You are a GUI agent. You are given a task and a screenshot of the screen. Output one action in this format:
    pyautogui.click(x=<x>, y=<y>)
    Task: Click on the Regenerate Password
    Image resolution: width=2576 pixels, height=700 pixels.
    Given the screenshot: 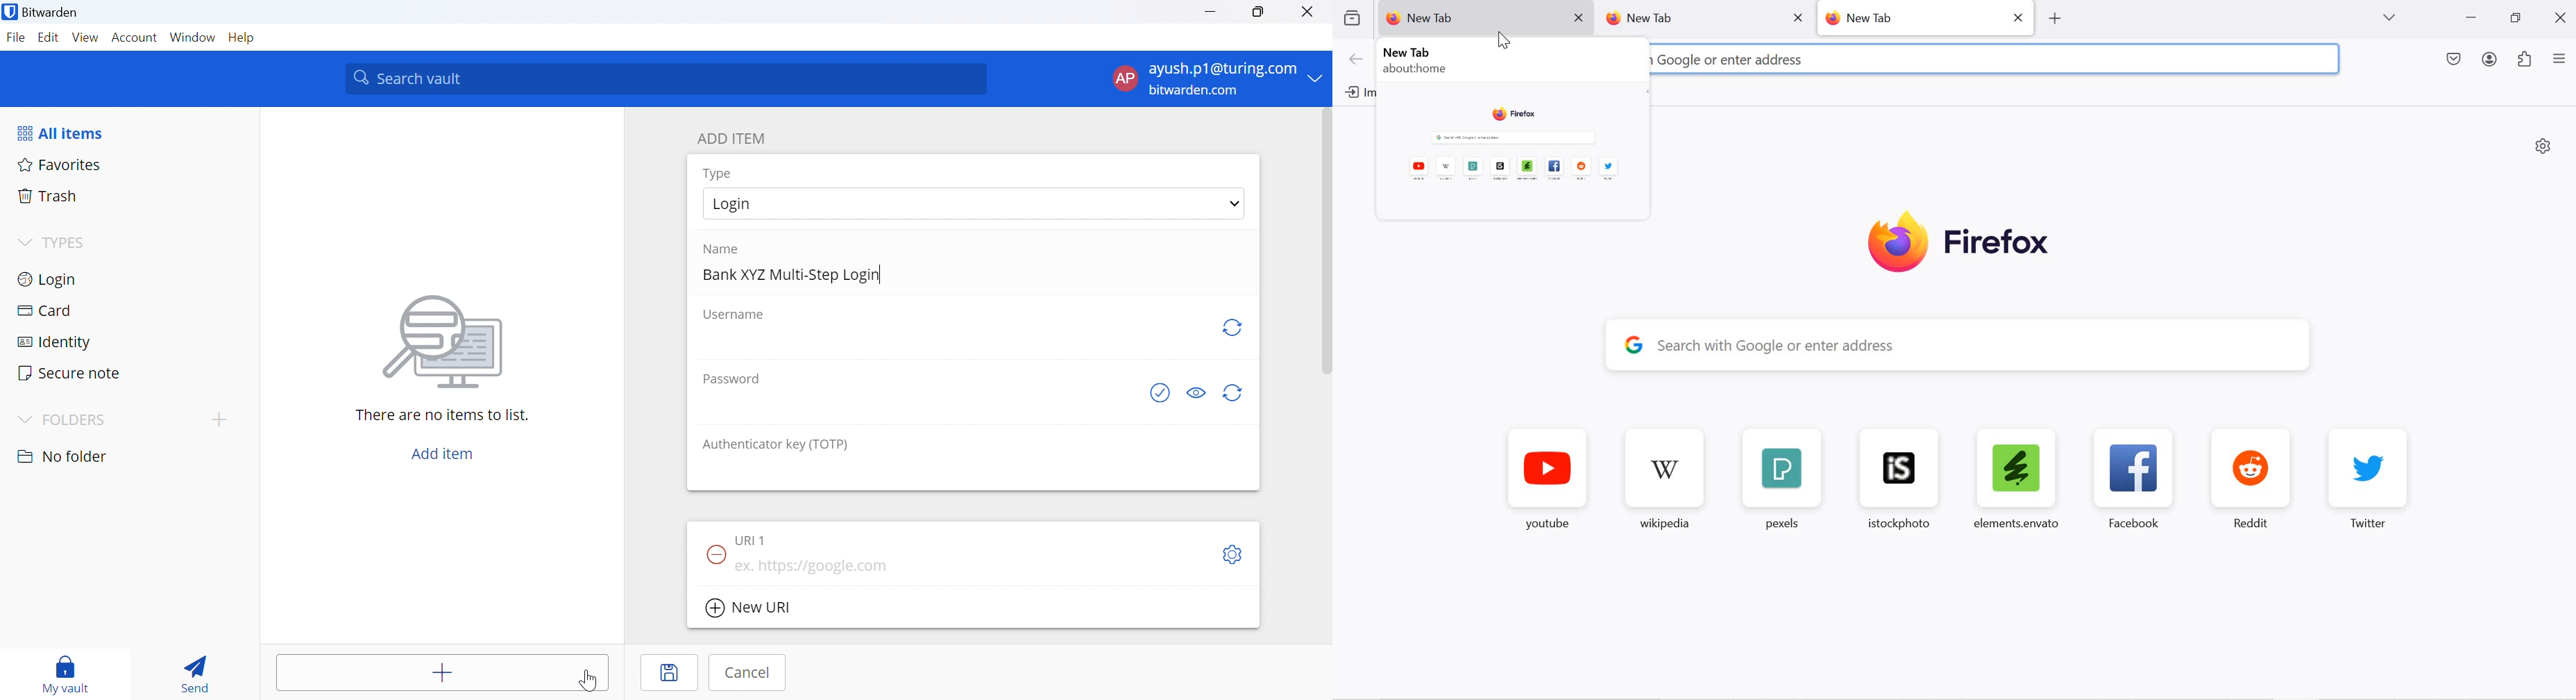 What is the action you would take?
    pyautogui.click(x=1235, y=392)
    